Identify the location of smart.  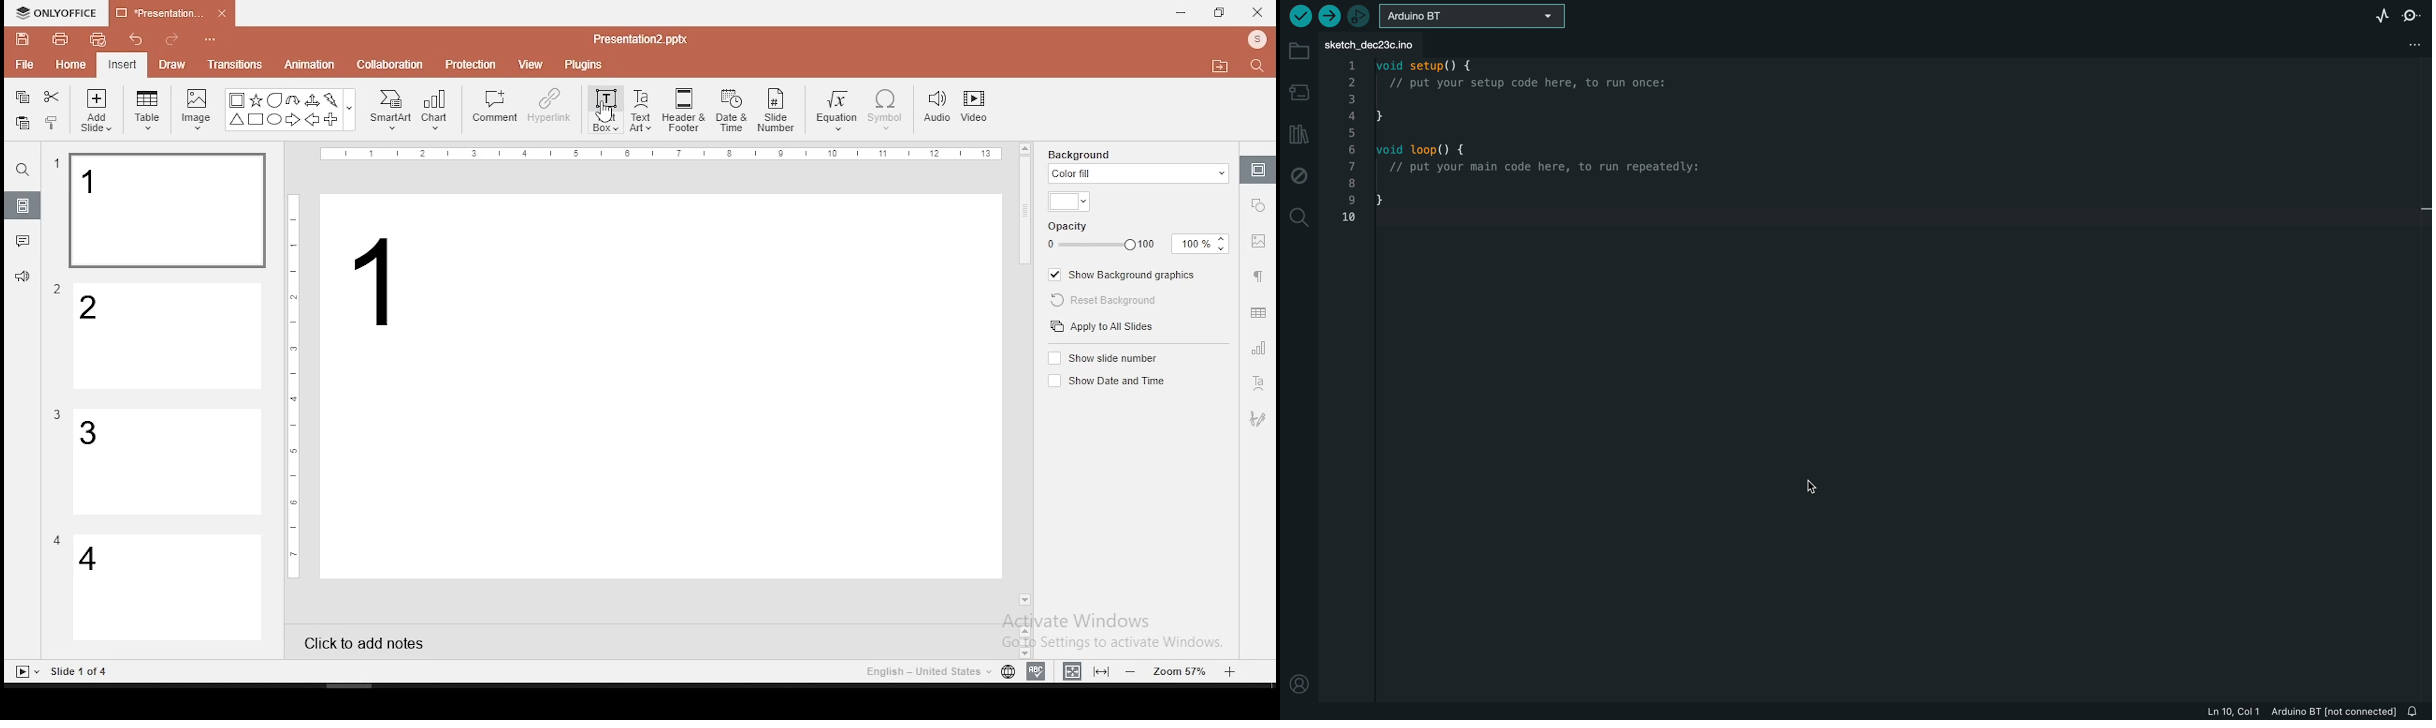
(388, 110).